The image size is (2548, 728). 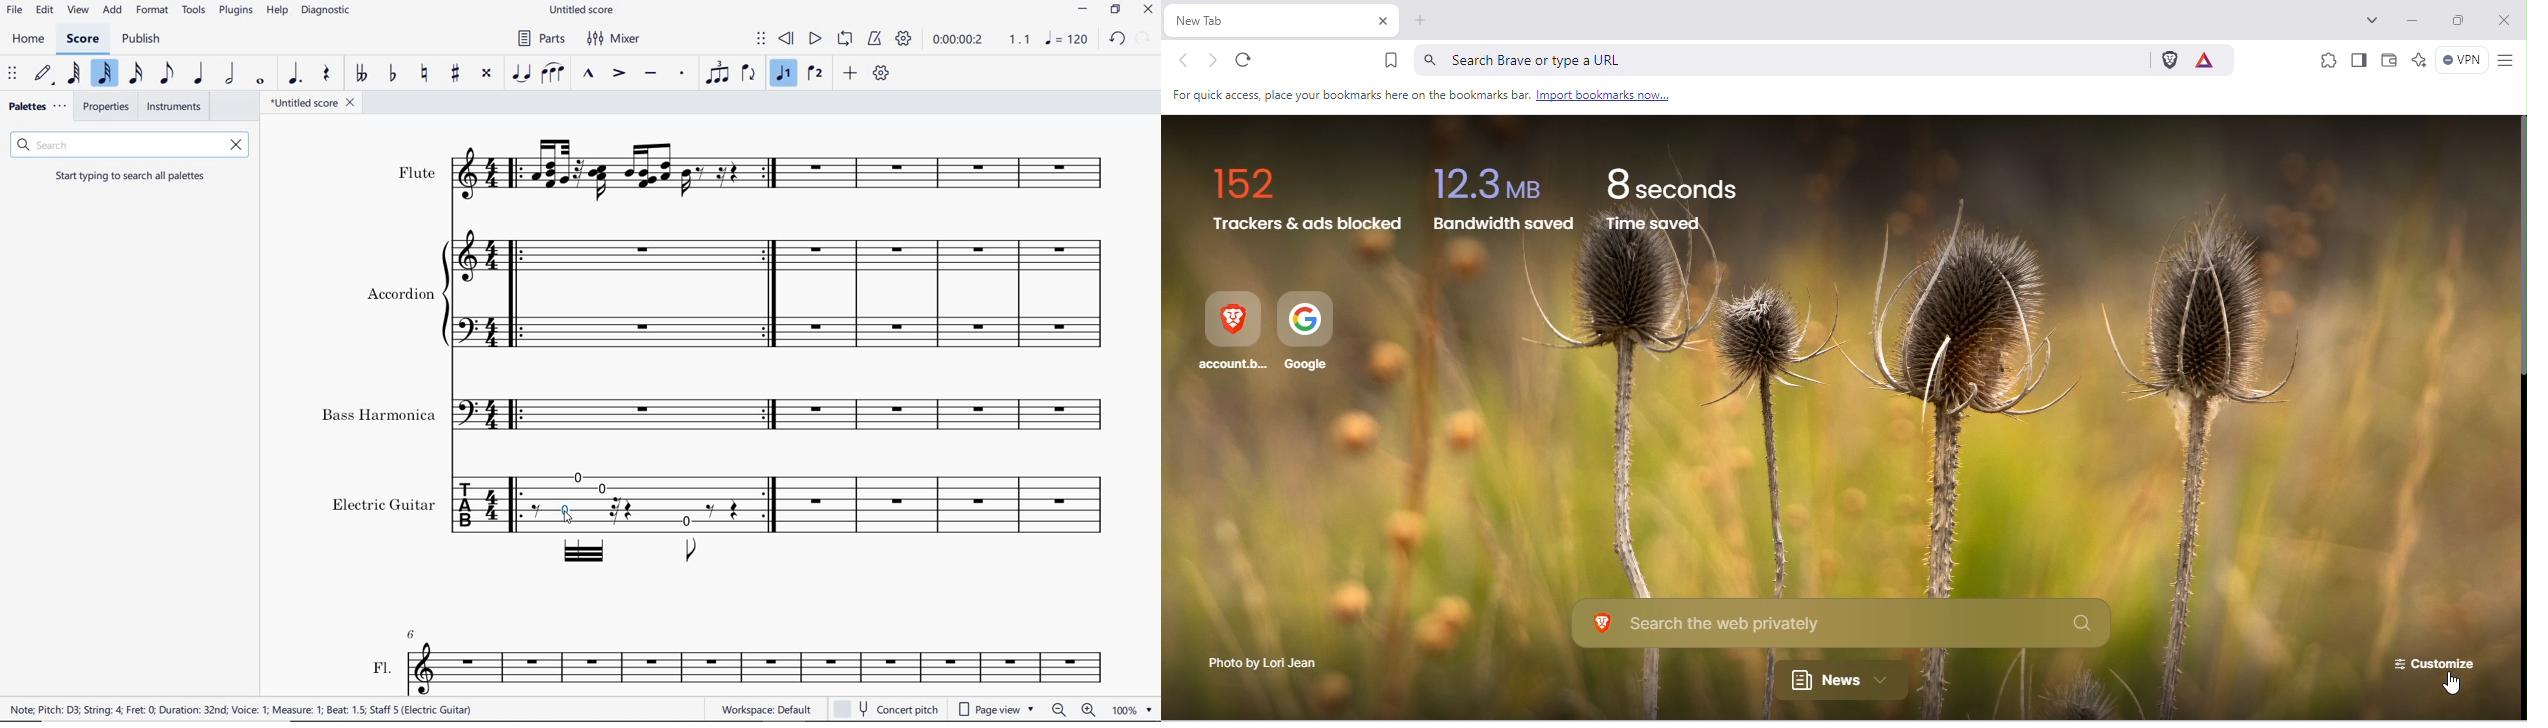 I want to click on concert pitch, so click(x=886, y=709).